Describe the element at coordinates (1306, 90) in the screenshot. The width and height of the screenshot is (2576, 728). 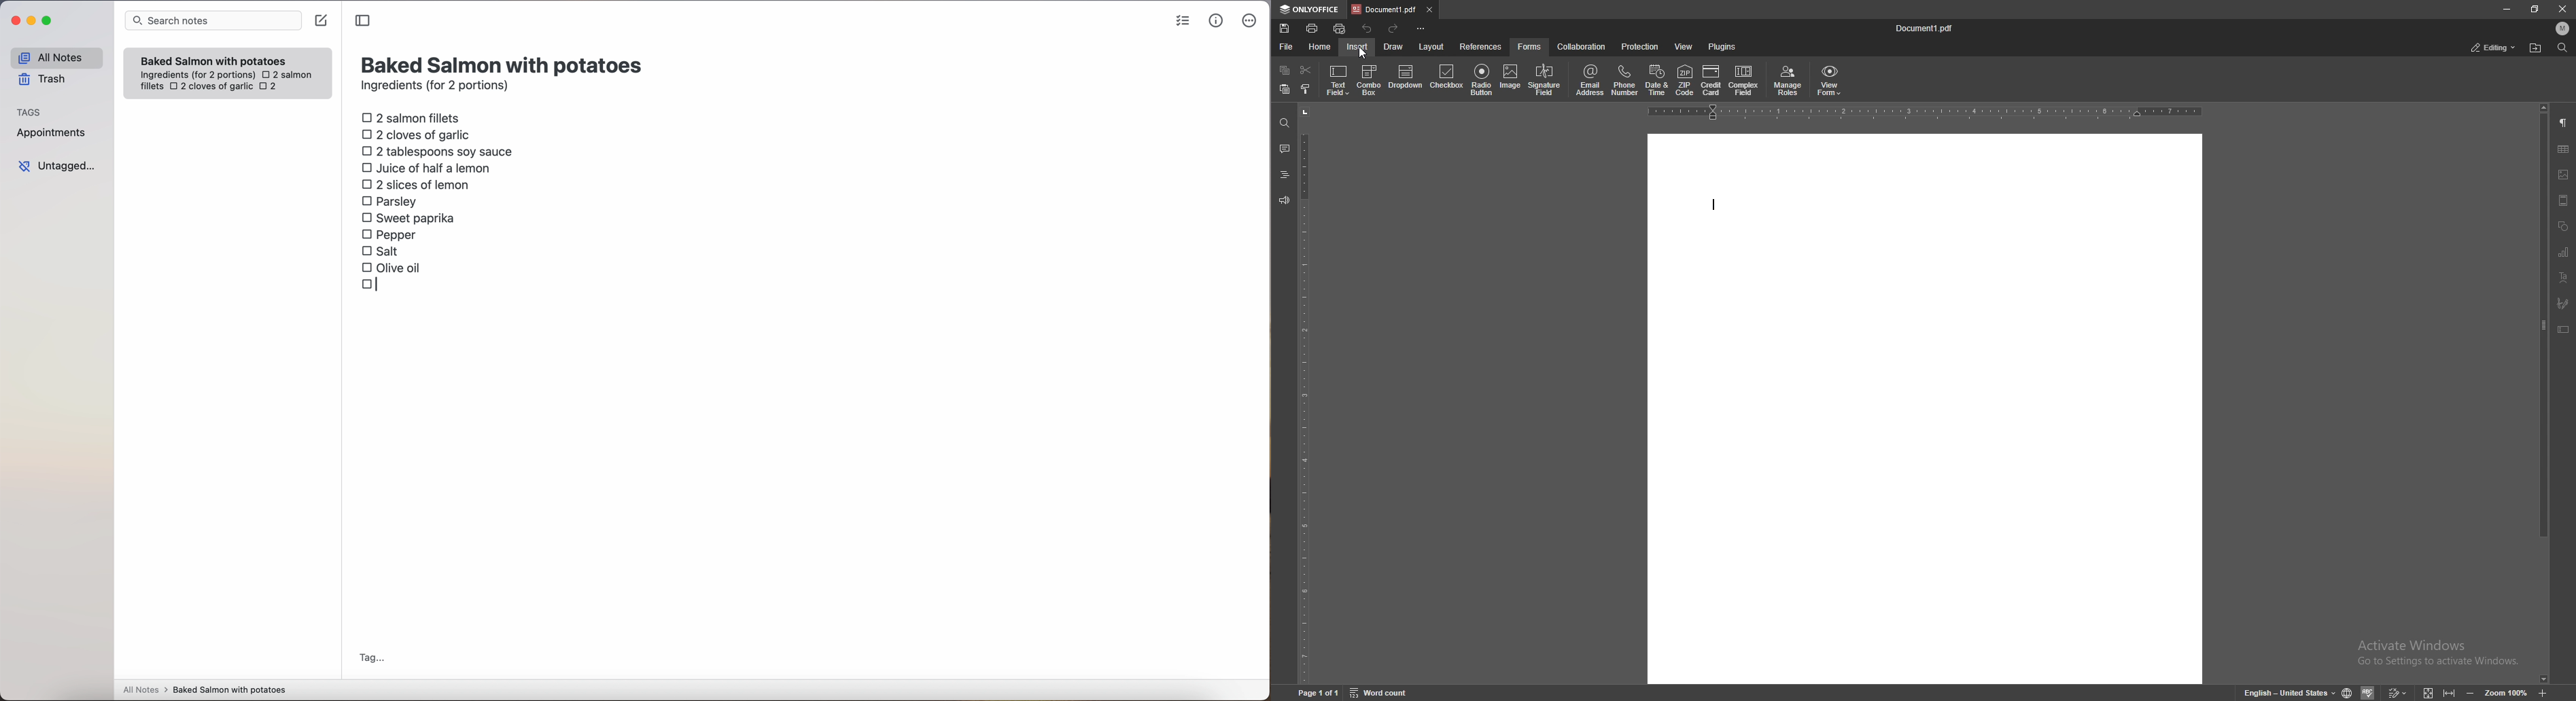
I see `copy style` at that location.